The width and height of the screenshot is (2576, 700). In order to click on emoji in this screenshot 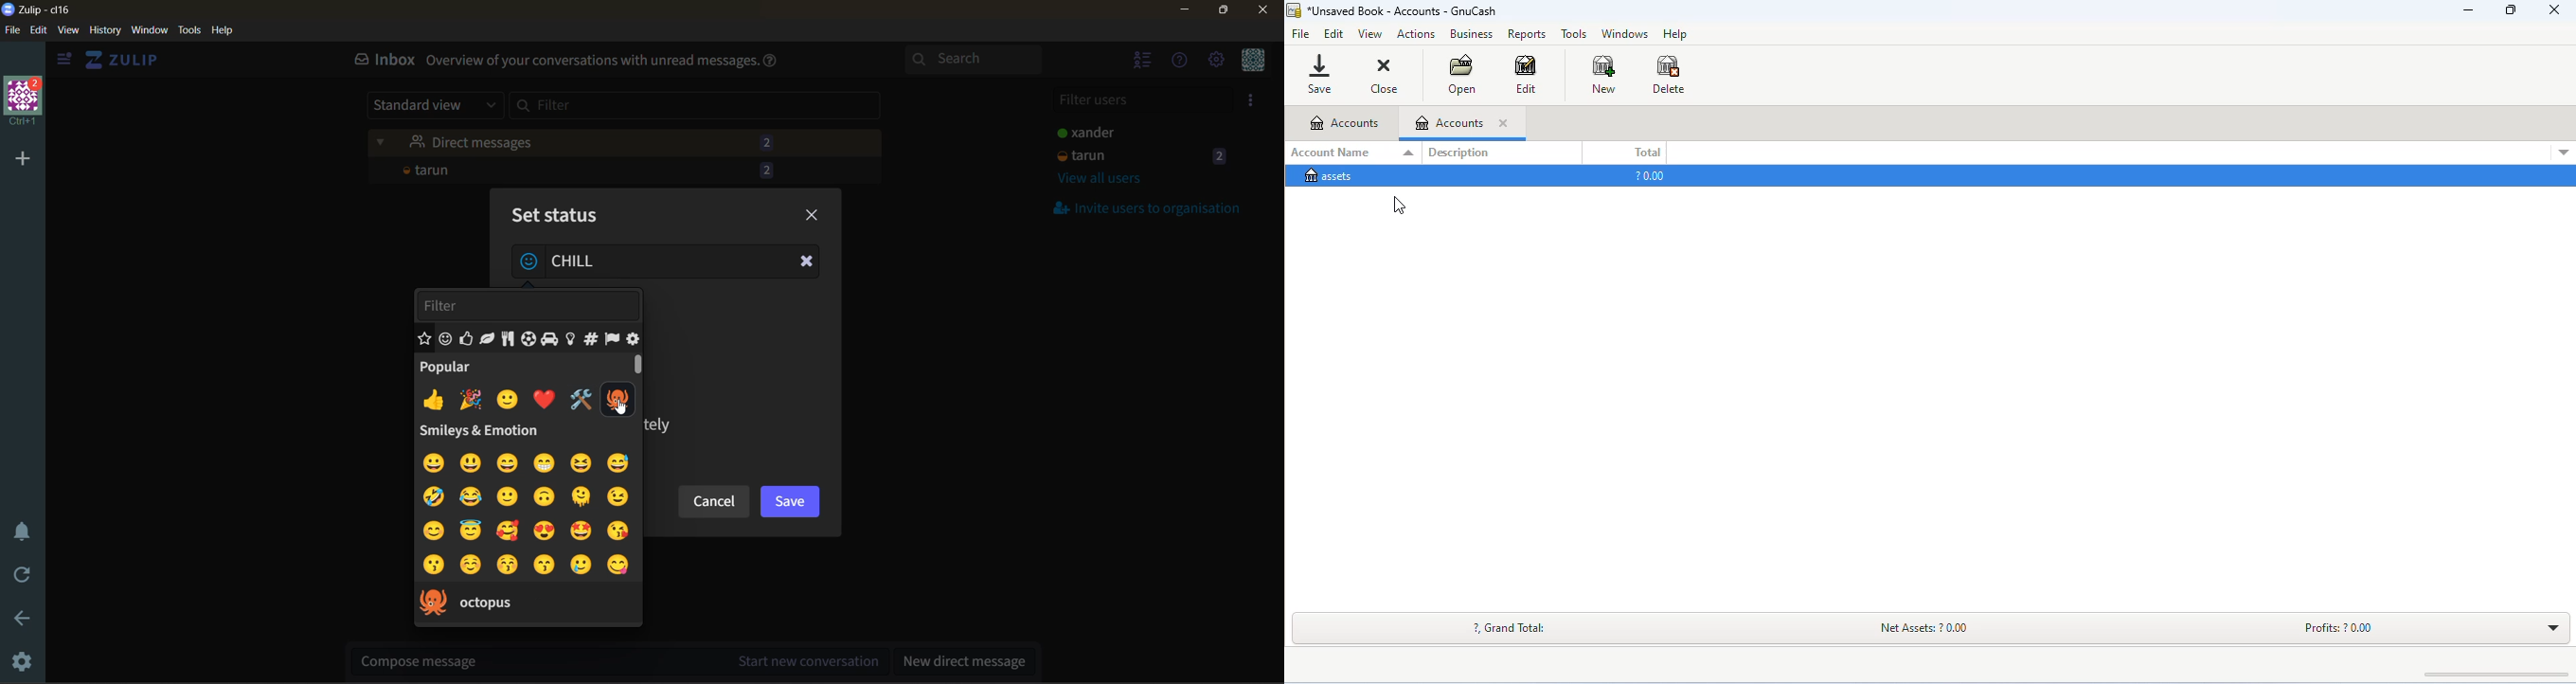, I will do `click(612, 339)`.